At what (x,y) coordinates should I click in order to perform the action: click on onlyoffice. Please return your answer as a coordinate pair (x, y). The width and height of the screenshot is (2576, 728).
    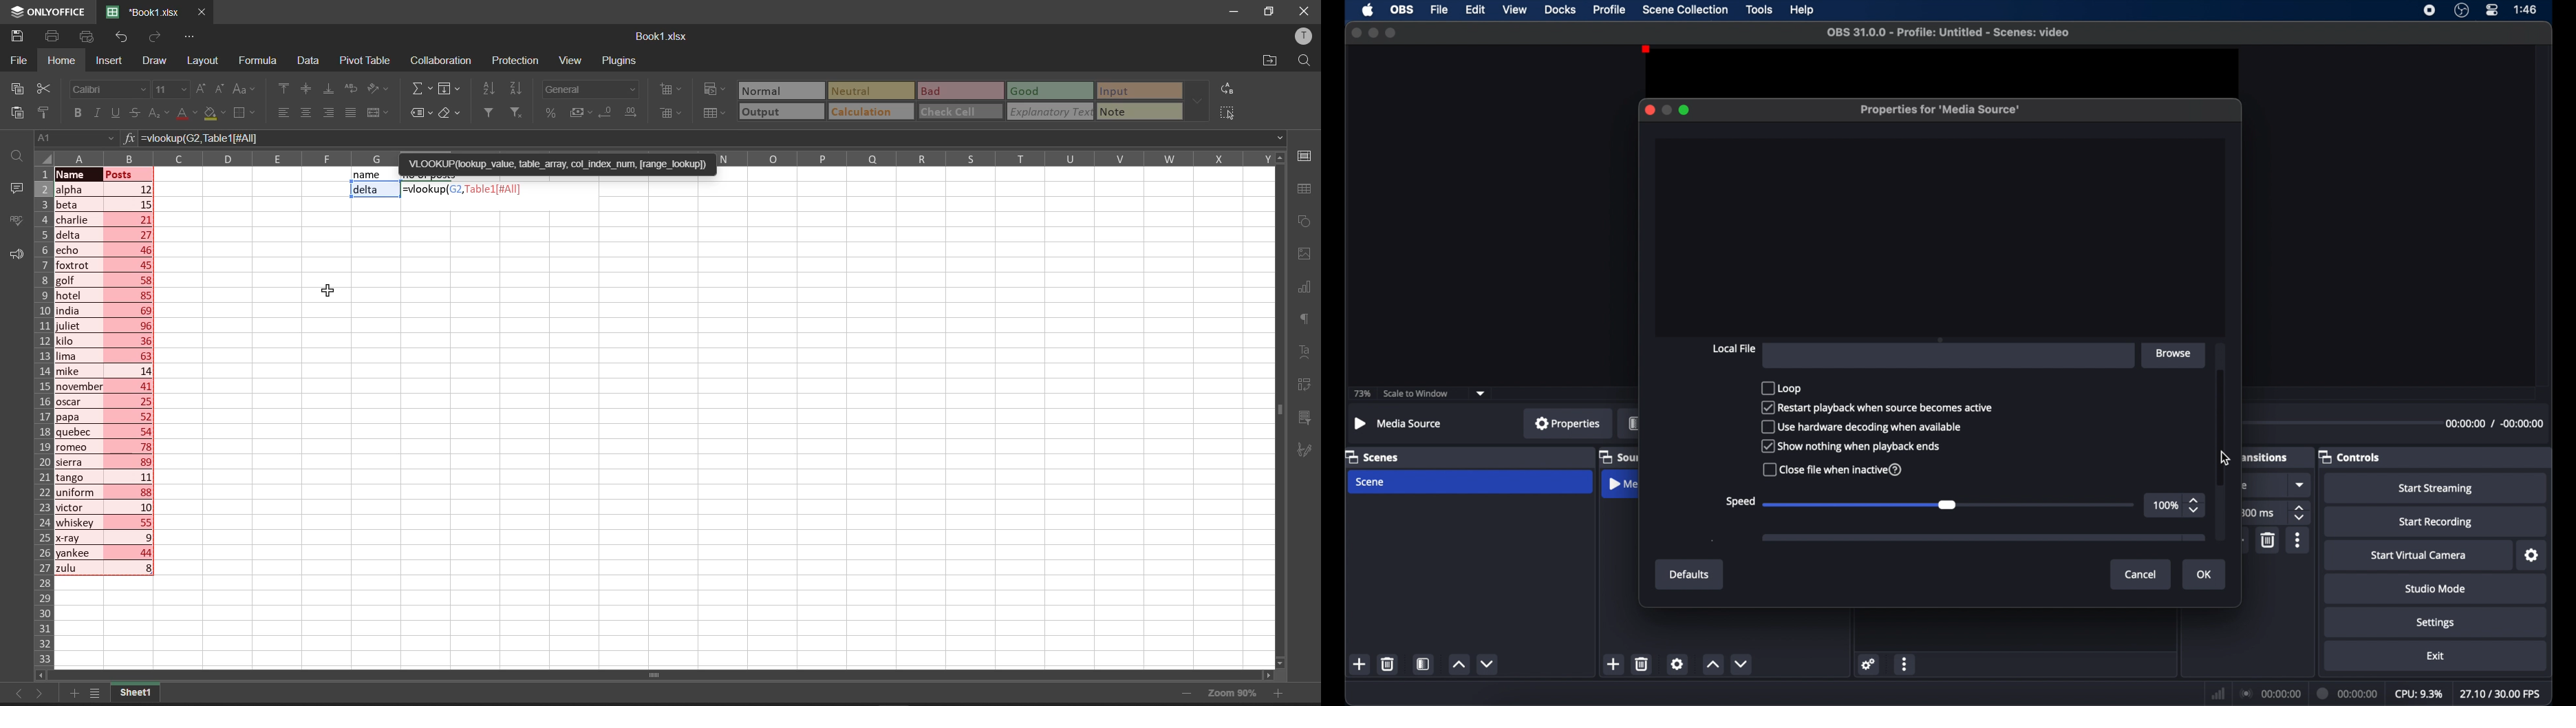
    Looking at the image, I should click on (48, 12).